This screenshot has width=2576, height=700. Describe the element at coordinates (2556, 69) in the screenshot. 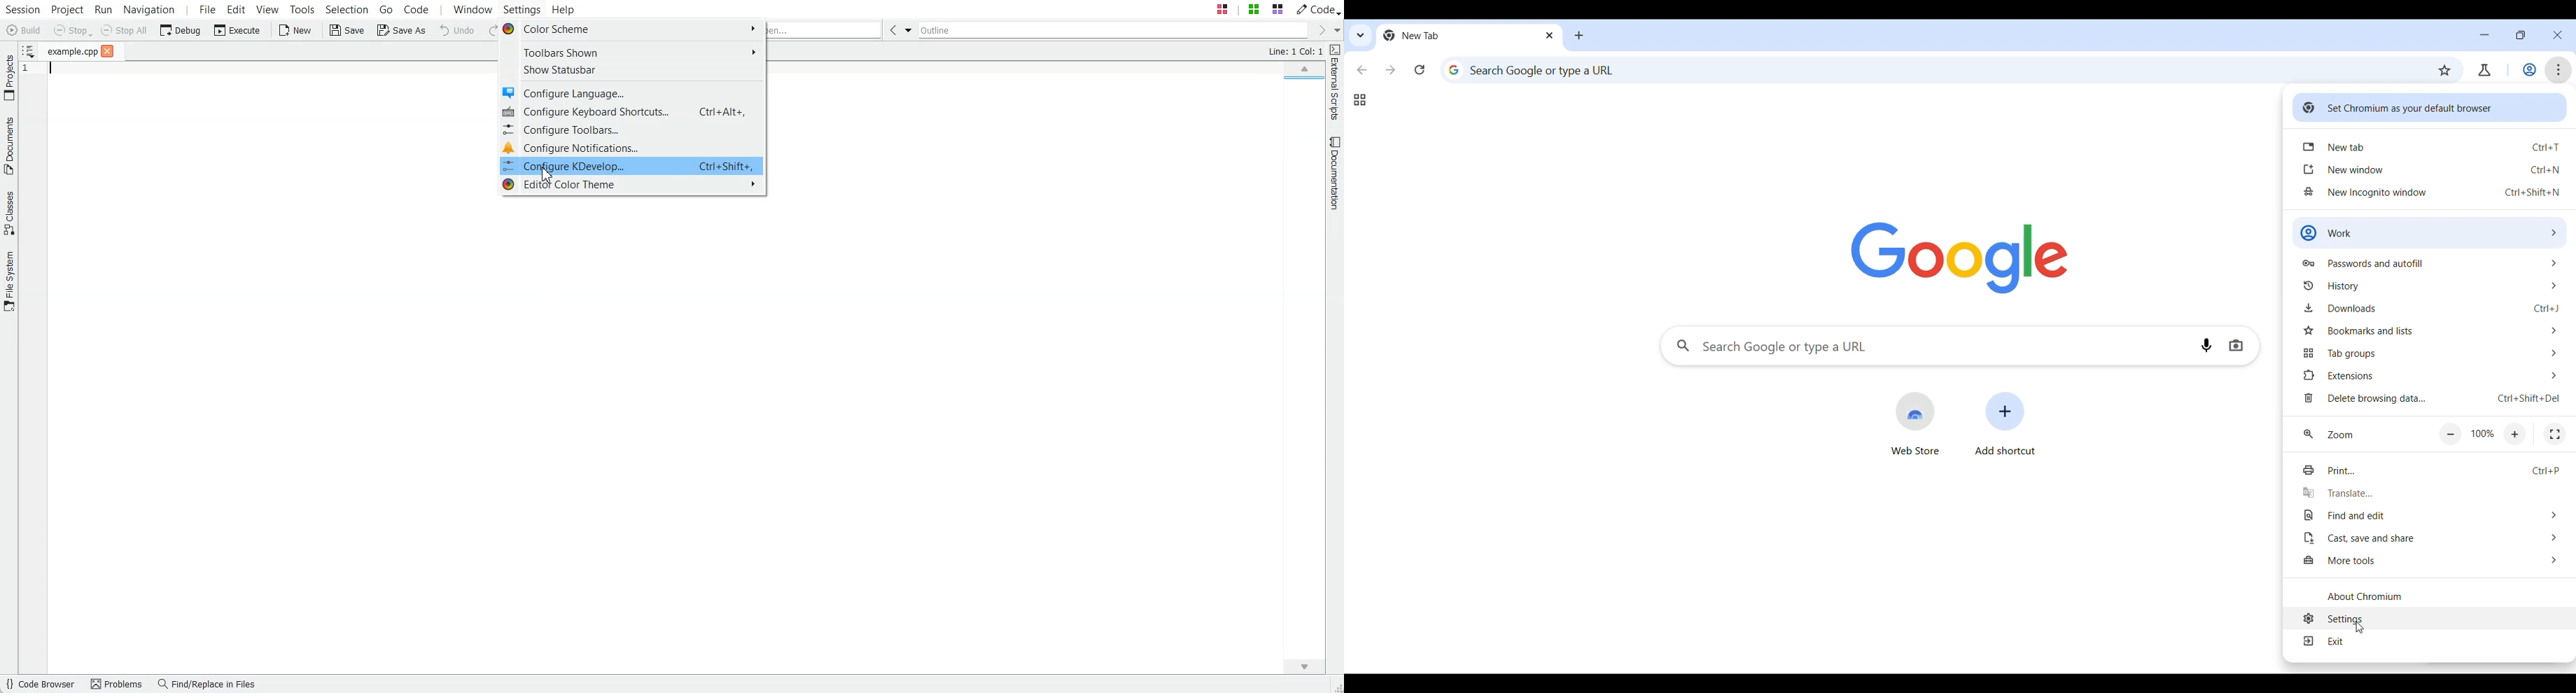

I see `Customize and control Chromium` at that location.